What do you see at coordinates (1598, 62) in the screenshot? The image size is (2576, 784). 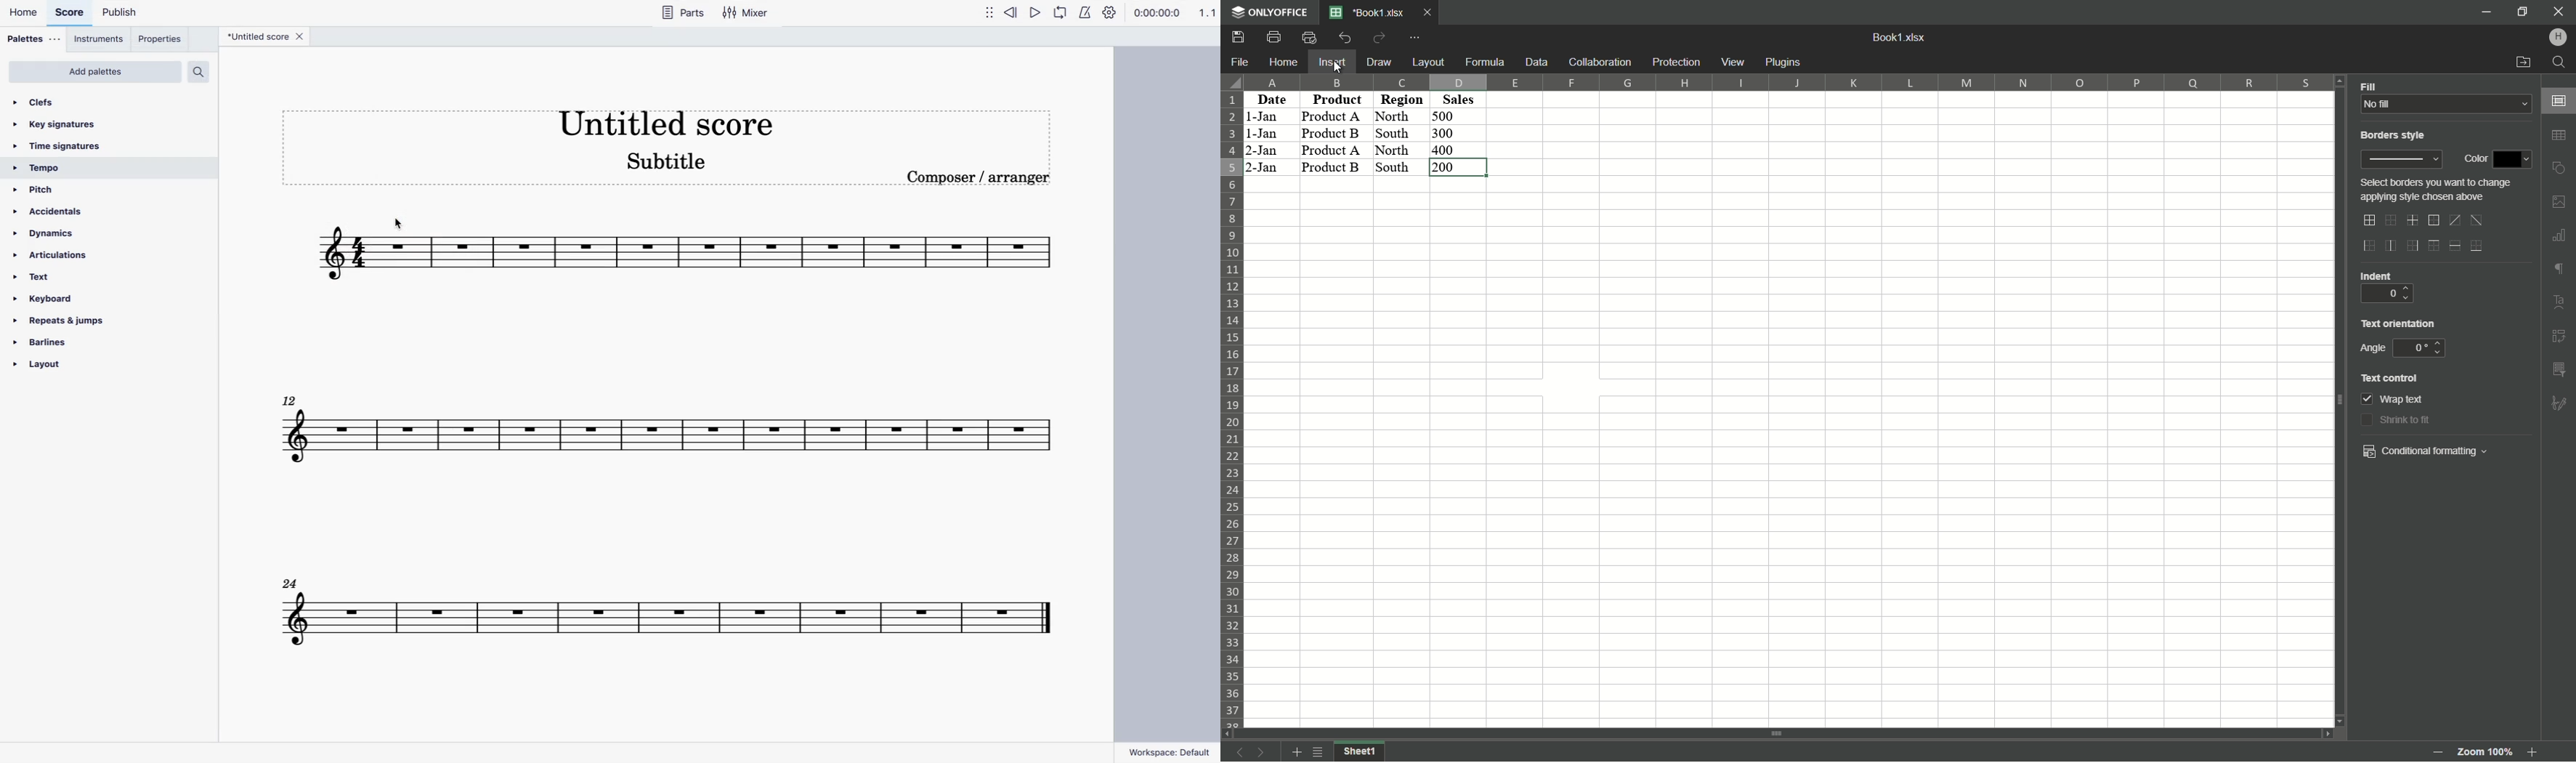 I see `Collaboration` at bounding box center [1598, 62].